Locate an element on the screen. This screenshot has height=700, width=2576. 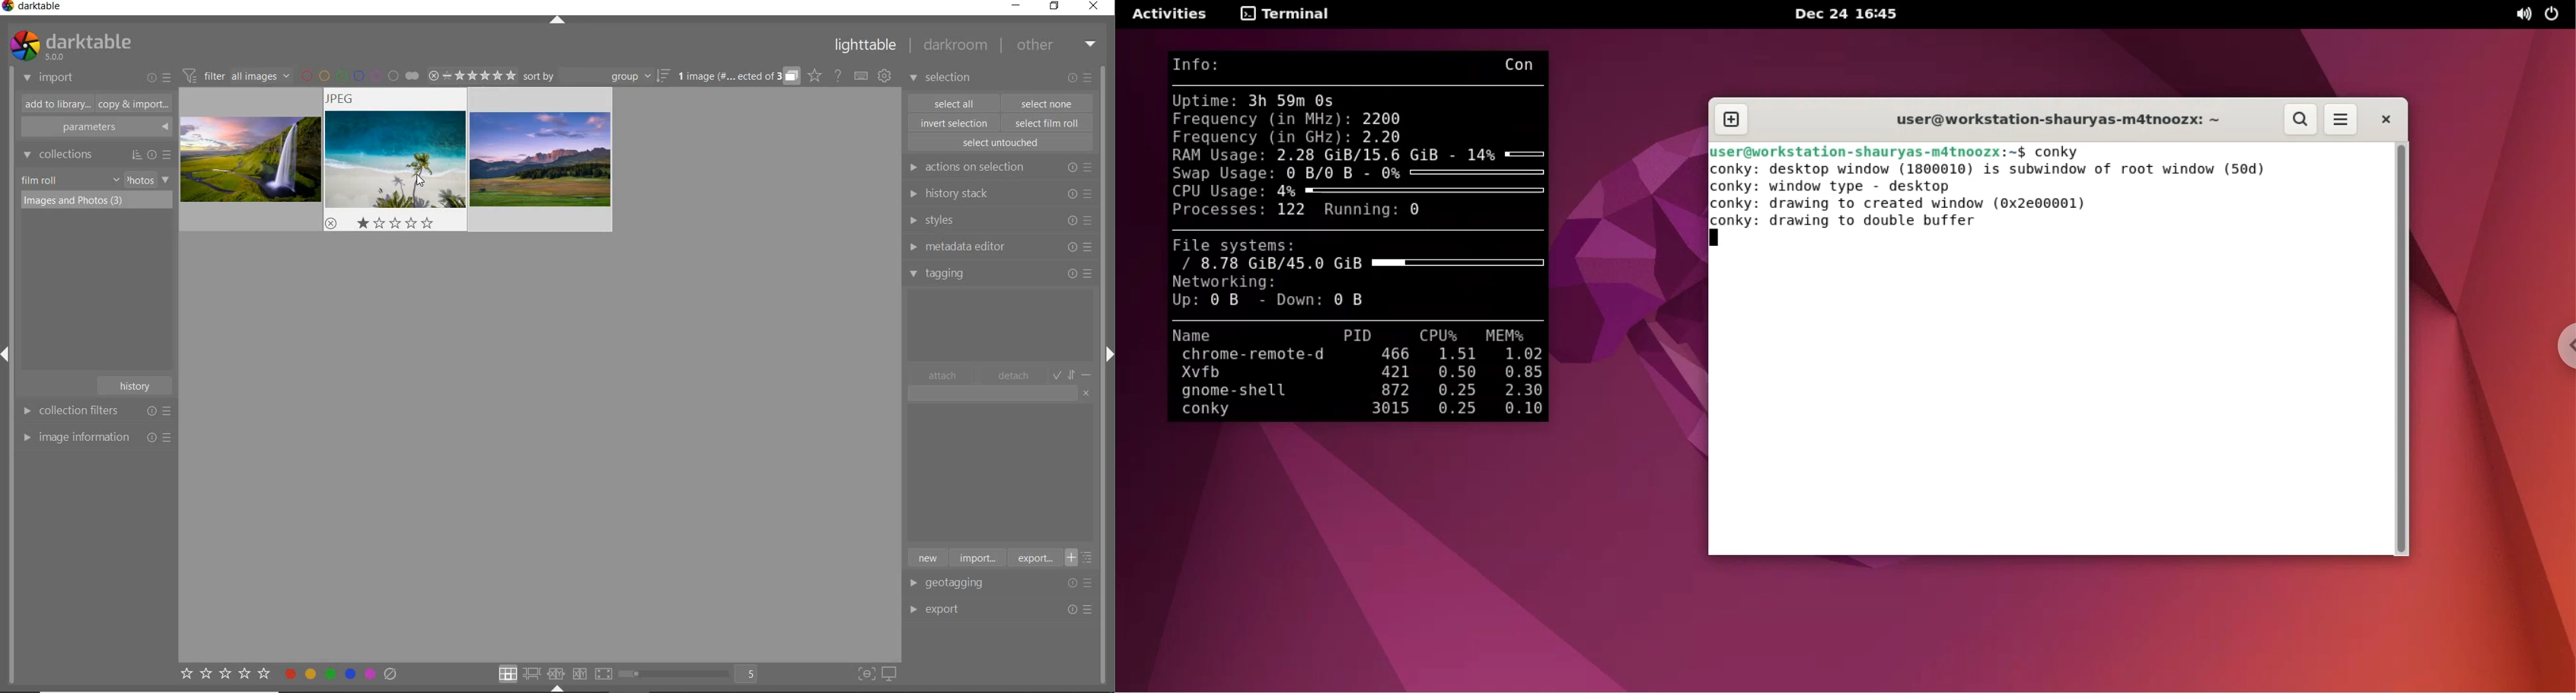
select one is located at coordinates (1047, 103).